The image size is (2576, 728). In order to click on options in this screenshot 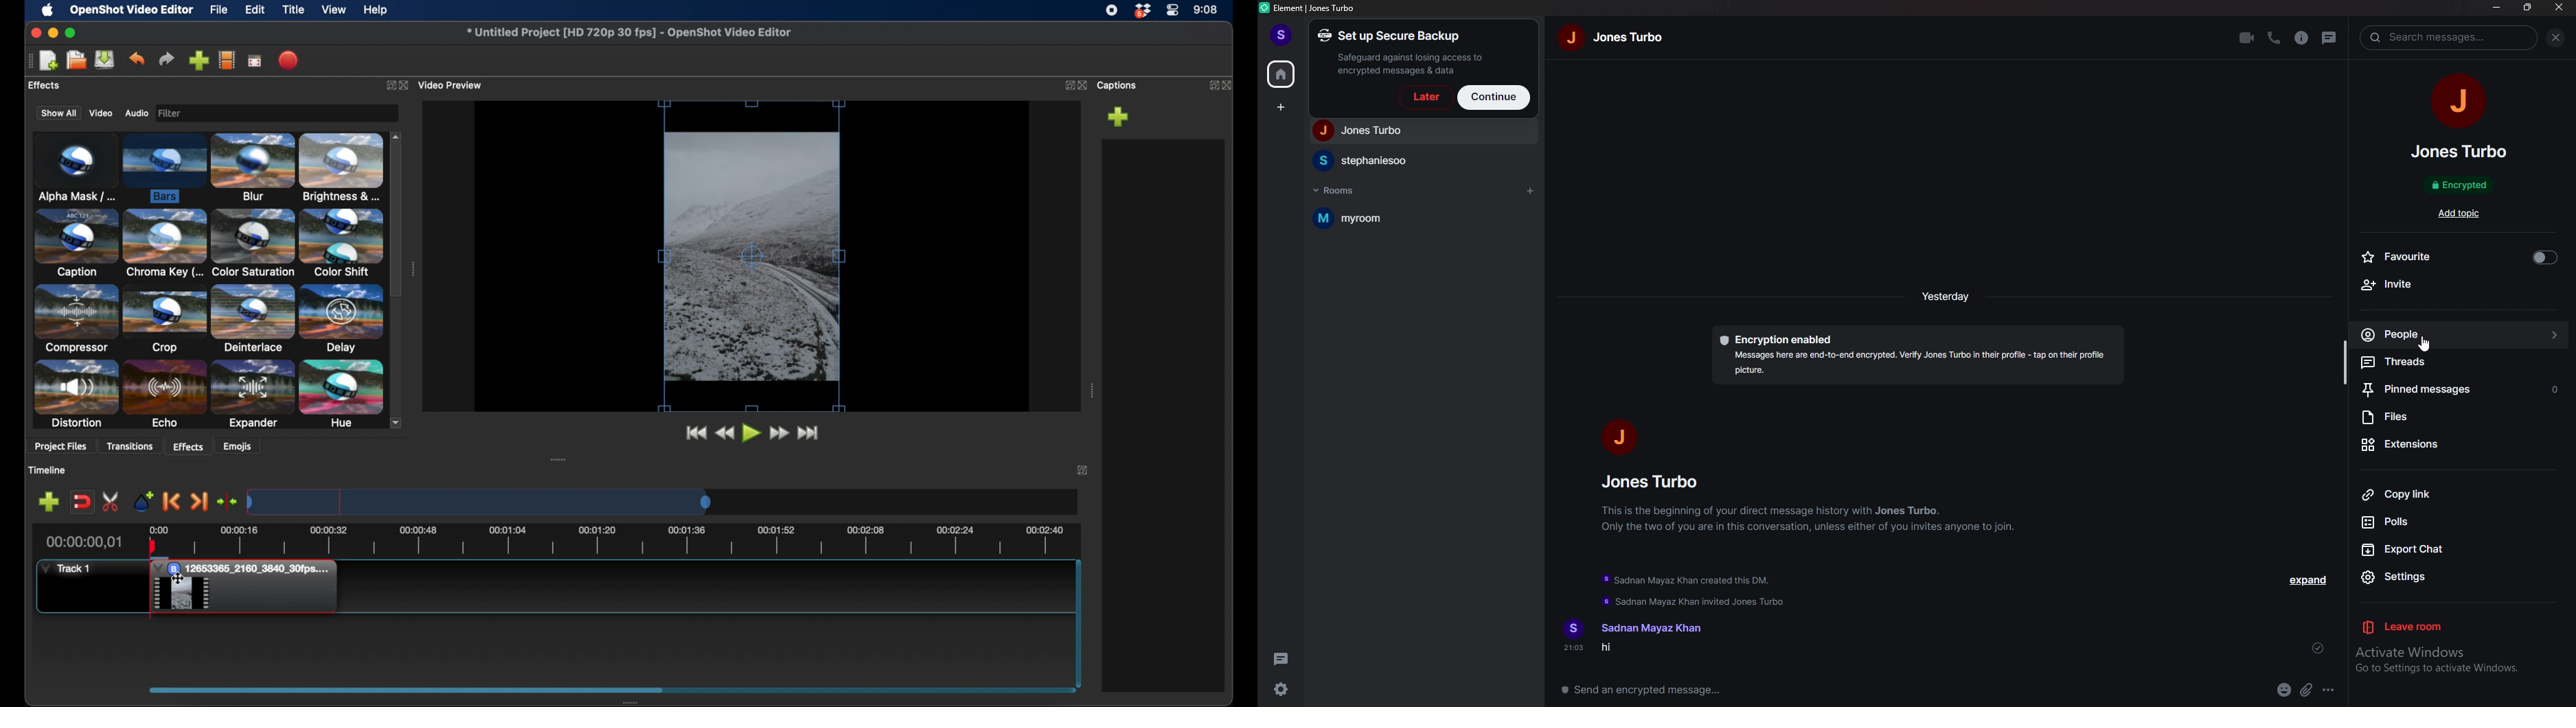, I will do `click(2329, 691)`.